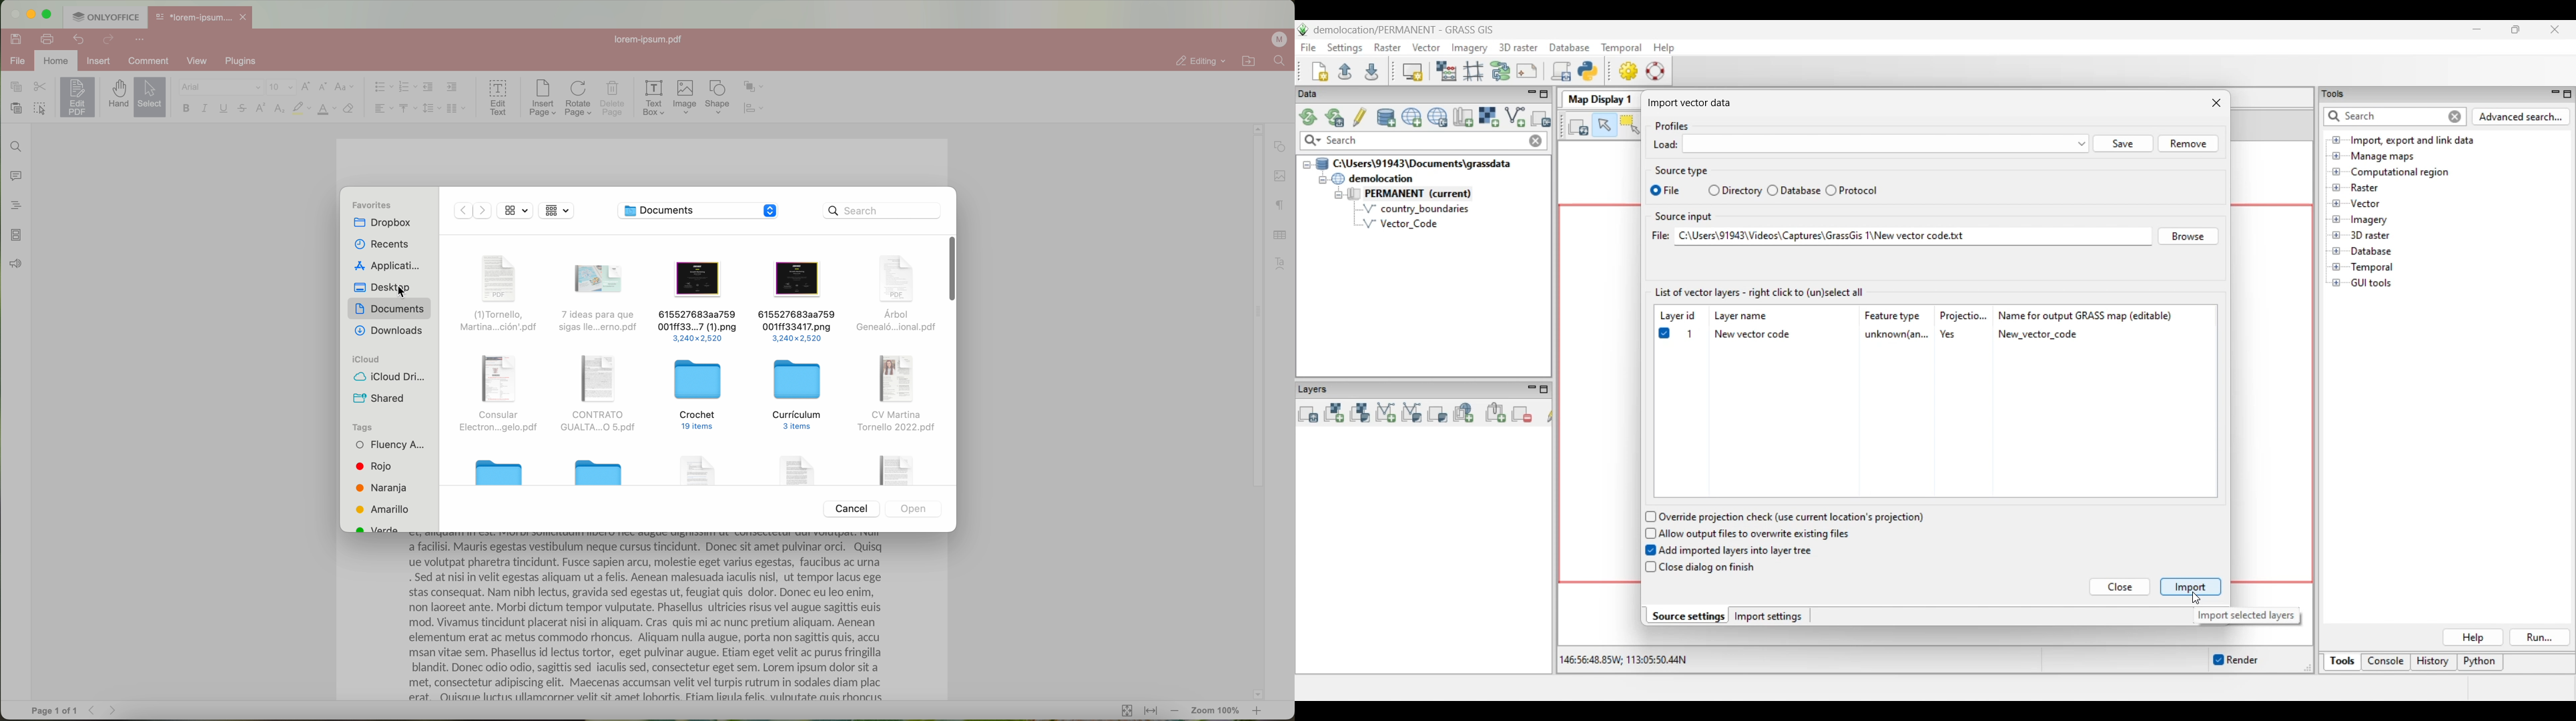 This screenshot has height=728, width=2576. I want to click on ONLYOFFICE, so click(105, 15).